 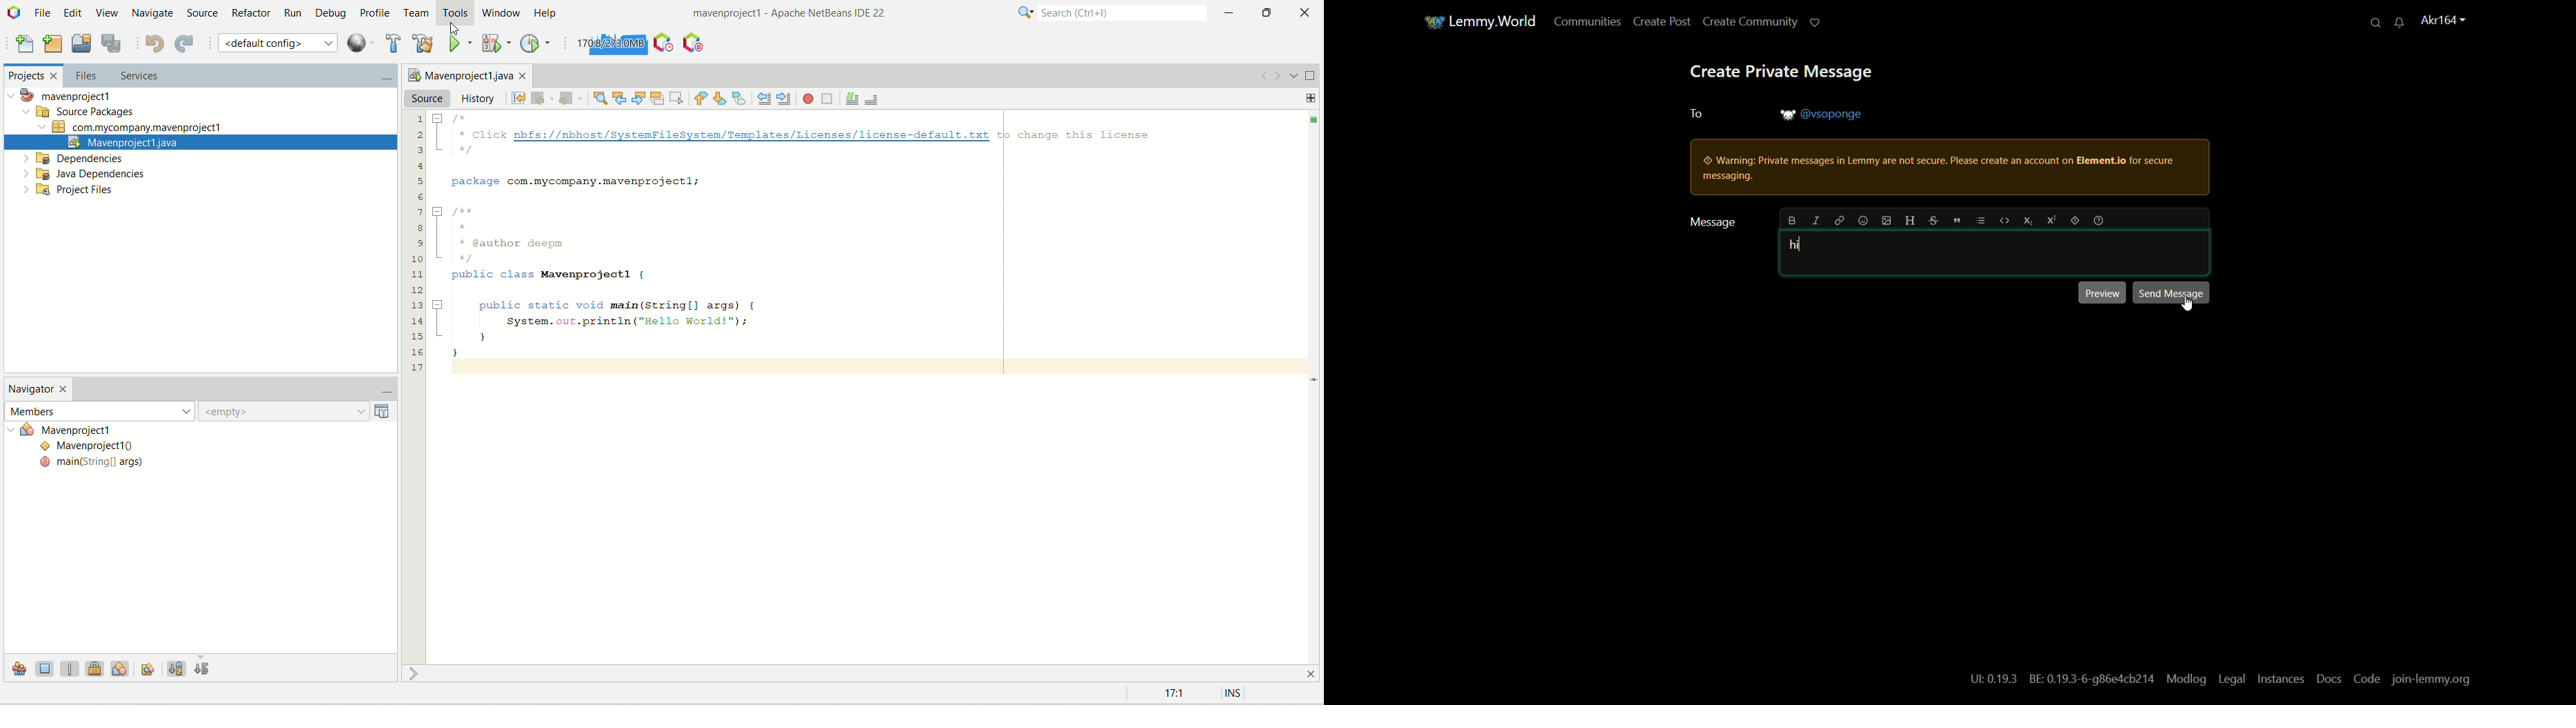 I want to click on projects, so click(x=30, y=77).